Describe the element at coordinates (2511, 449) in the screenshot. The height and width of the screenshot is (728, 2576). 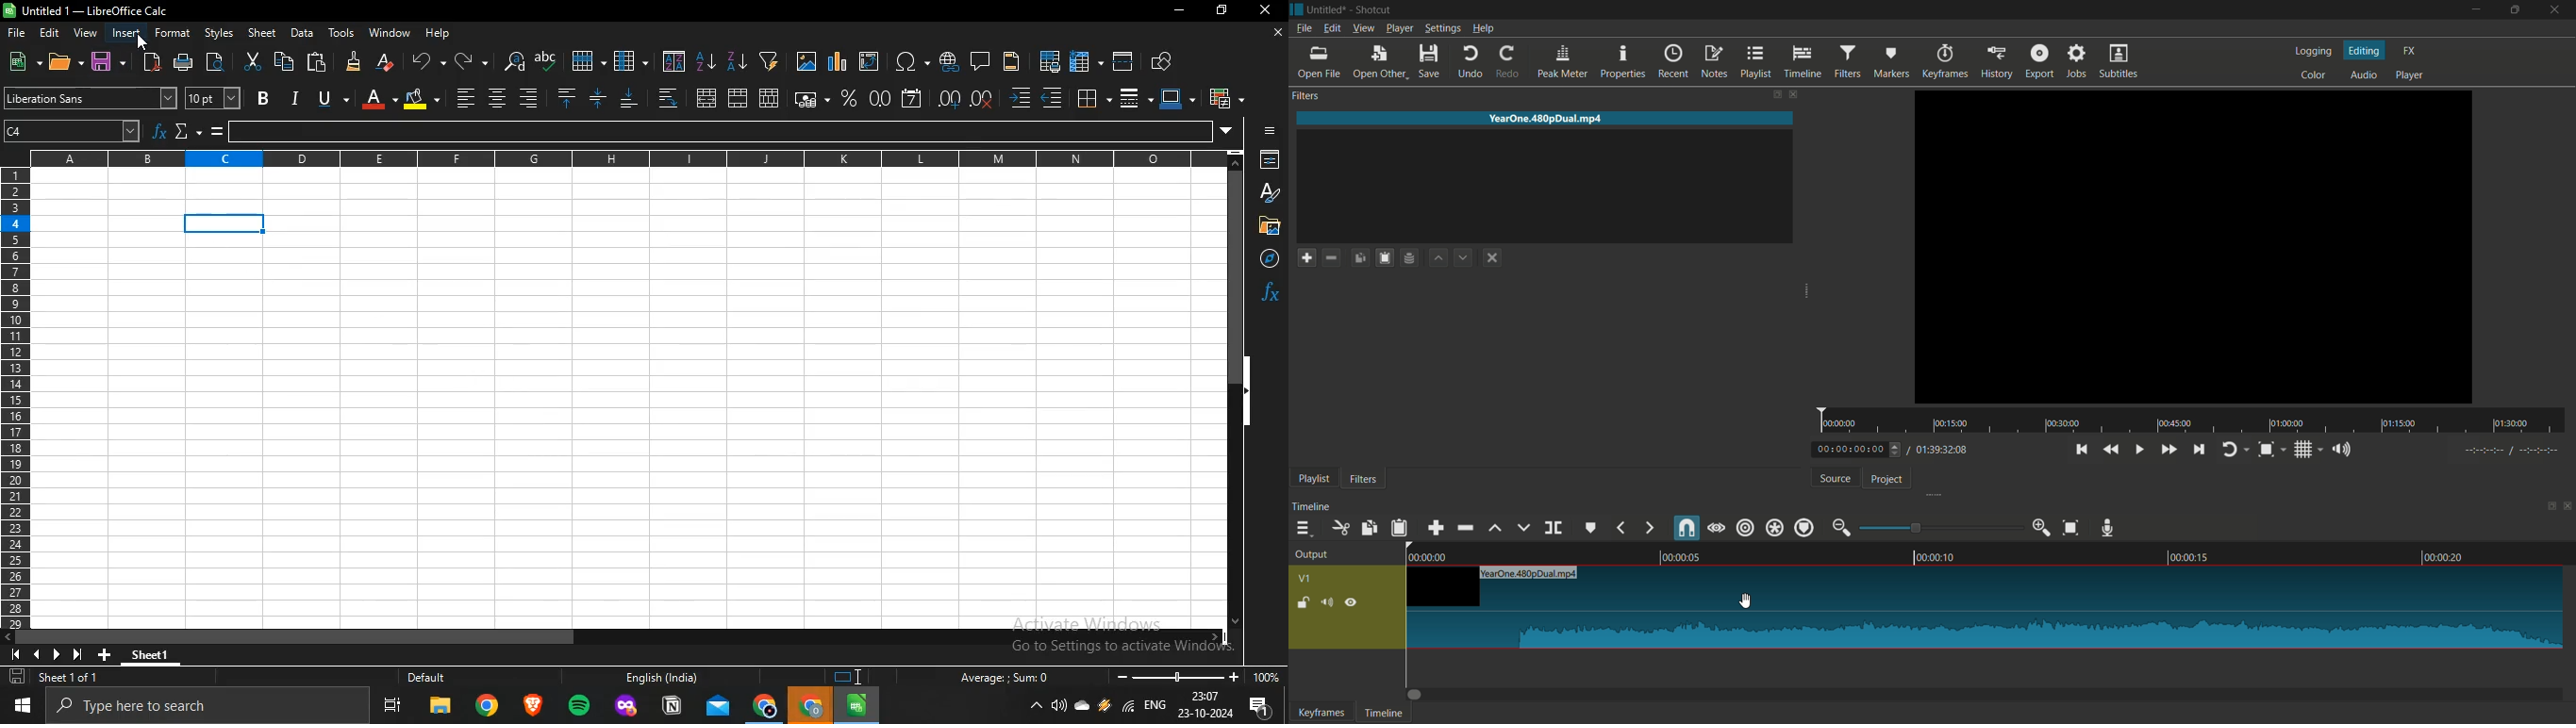
I see `time` at that location.